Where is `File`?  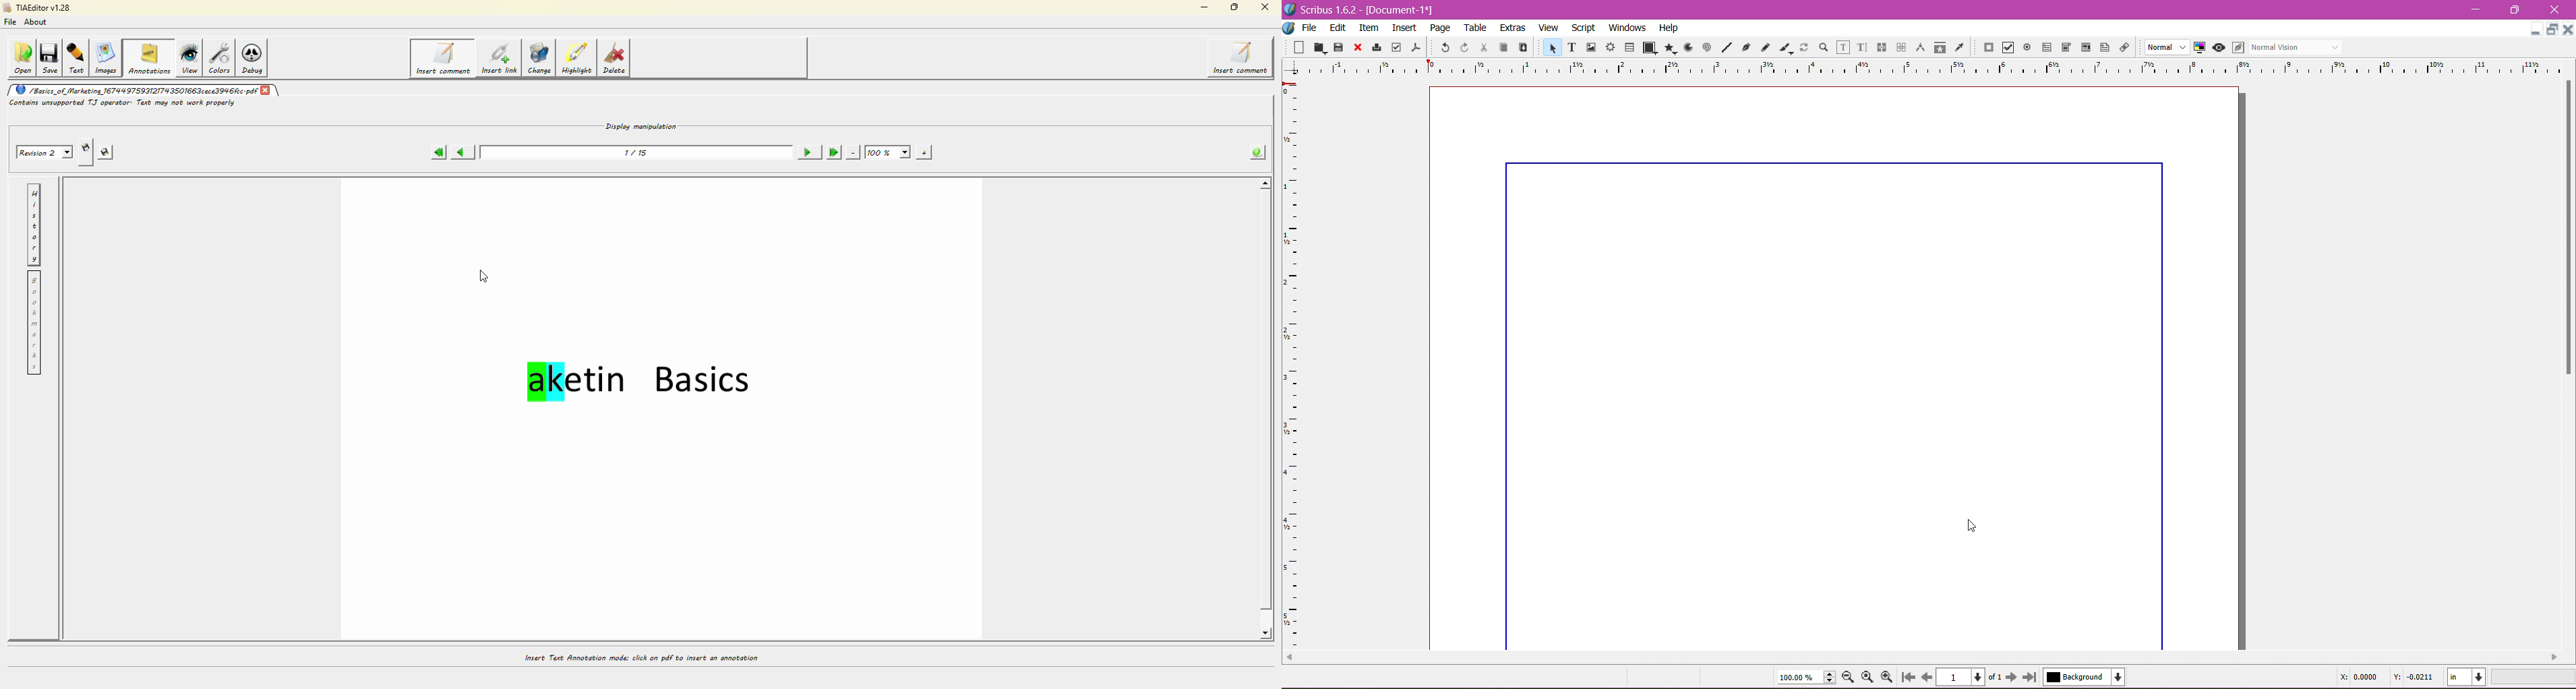
File is located at coordinates (1311, 28).